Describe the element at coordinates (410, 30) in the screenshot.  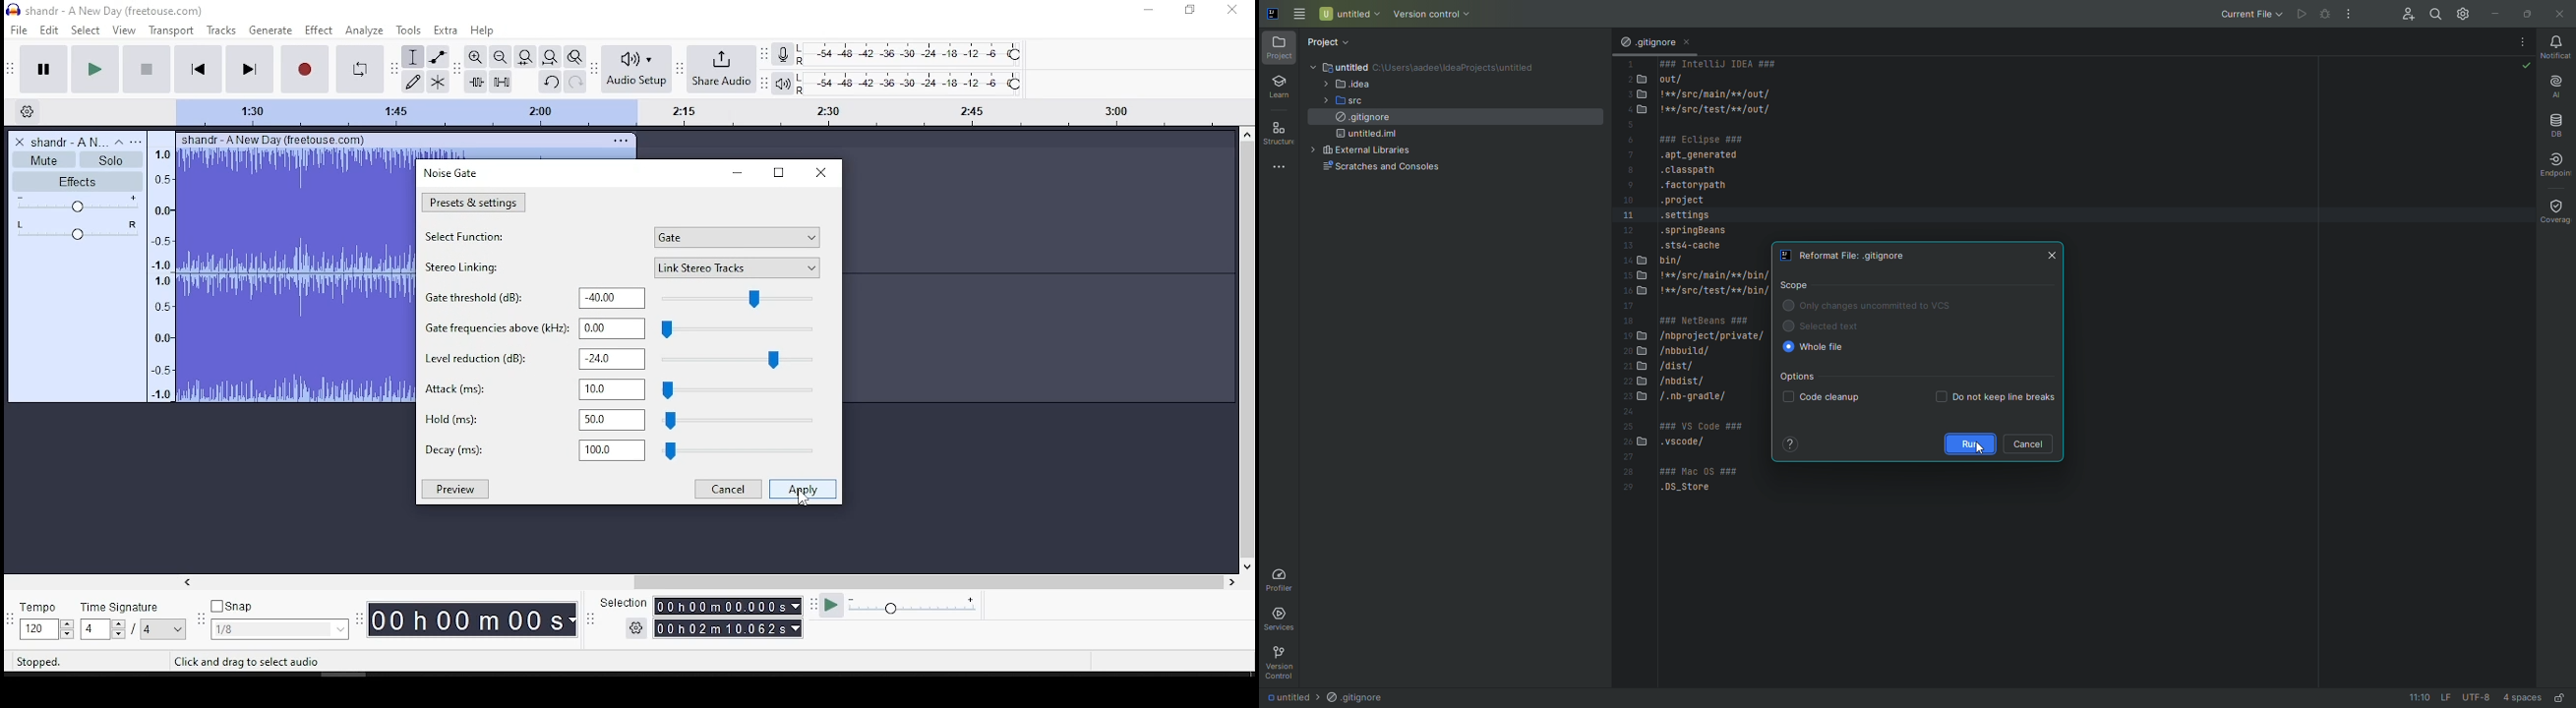
I see `tools` at that location.